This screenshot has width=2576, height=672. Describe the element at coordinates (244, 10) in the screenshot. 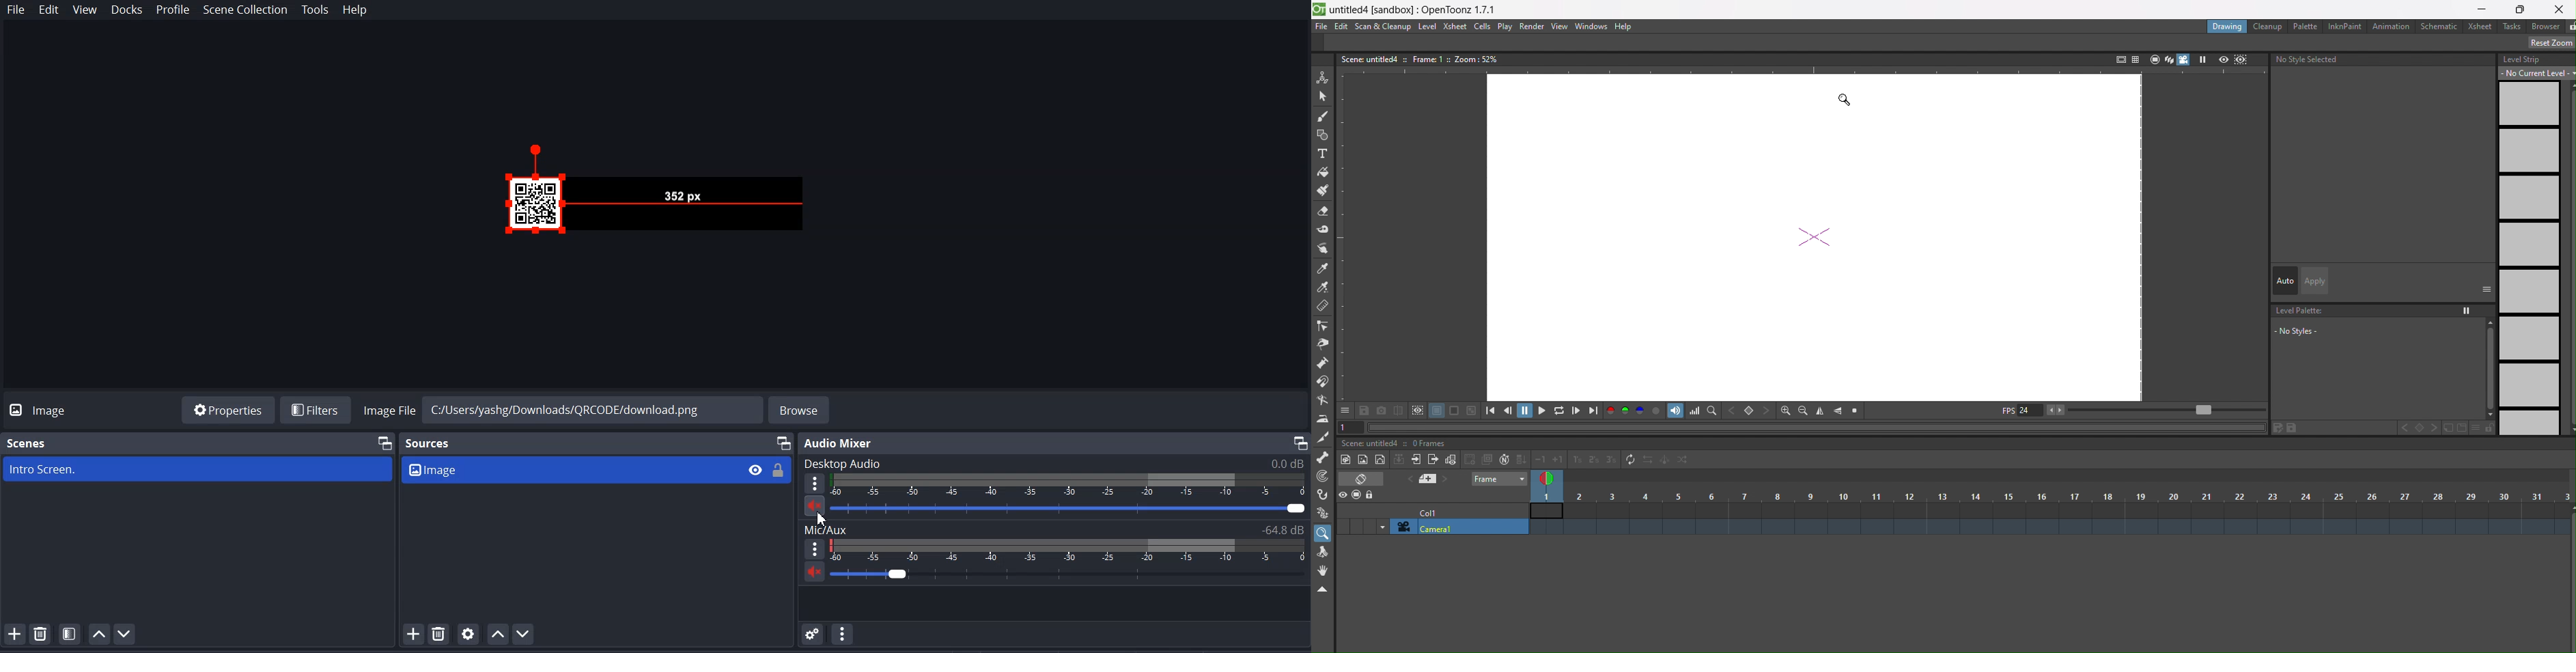

I see `Scene Collection` at that location.